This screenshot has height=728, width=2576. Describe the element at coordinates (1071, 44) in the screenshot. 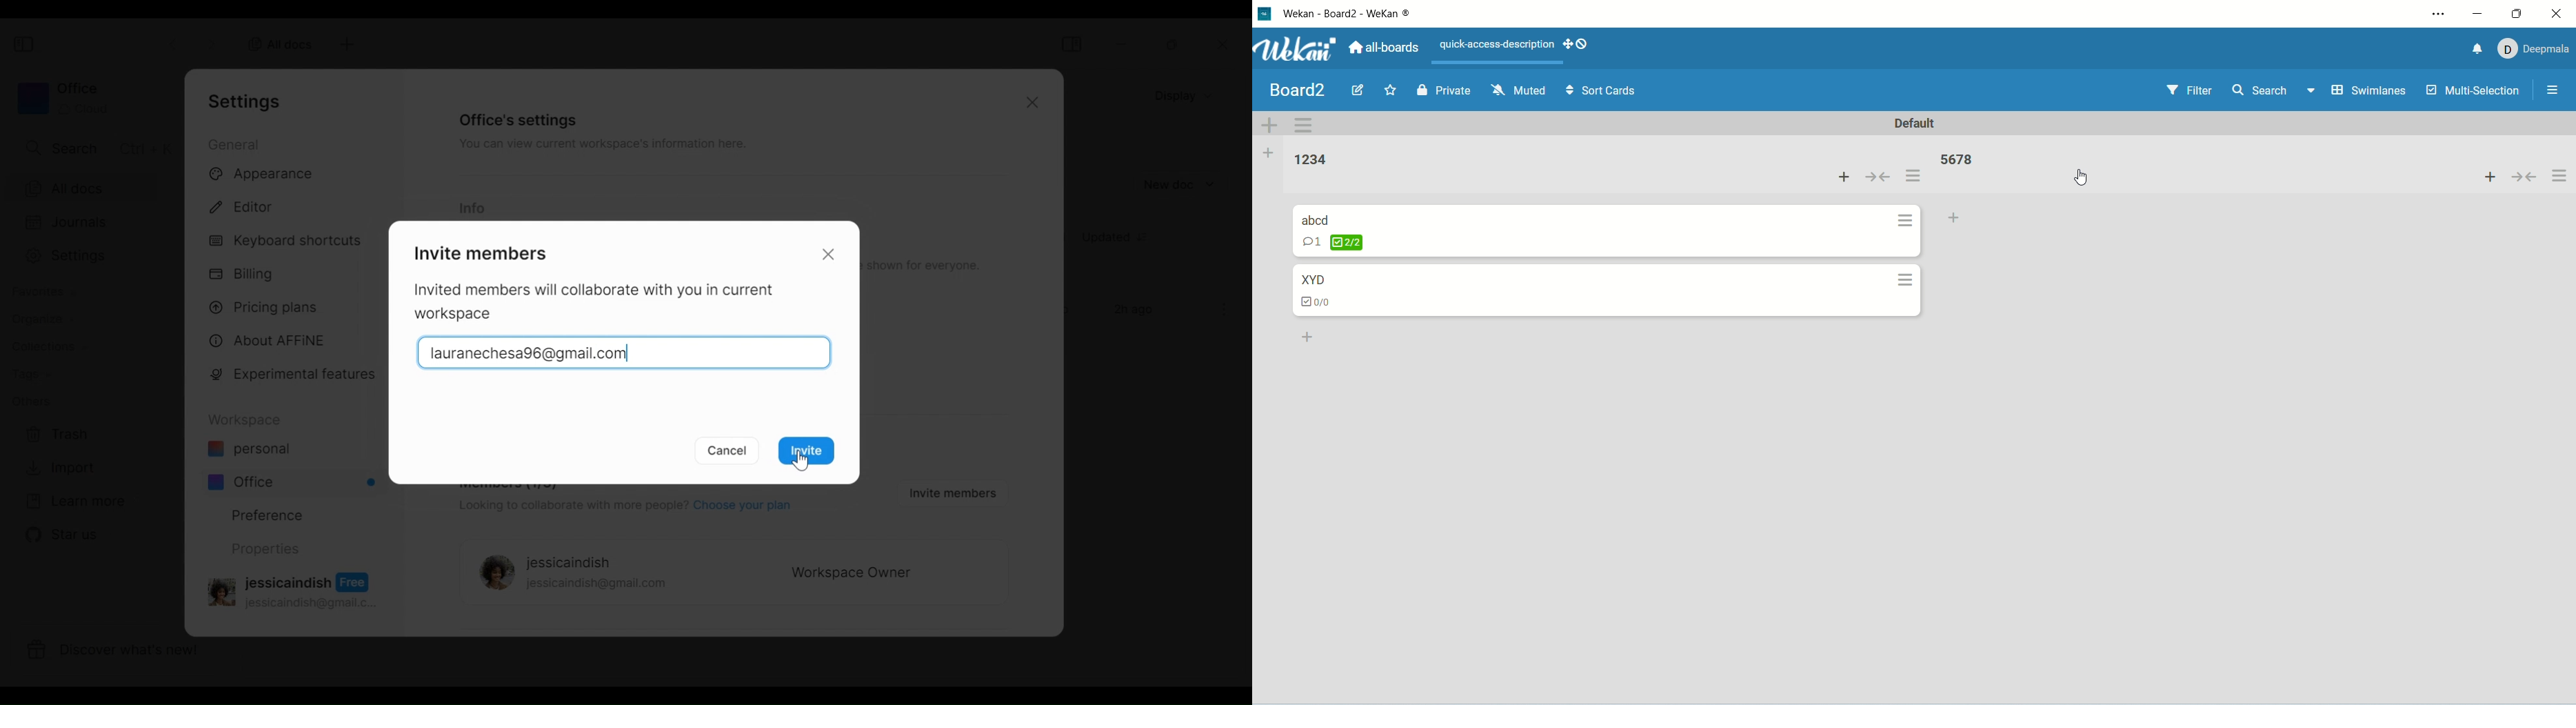

I see `Show/Hide Sidebar` at that location.